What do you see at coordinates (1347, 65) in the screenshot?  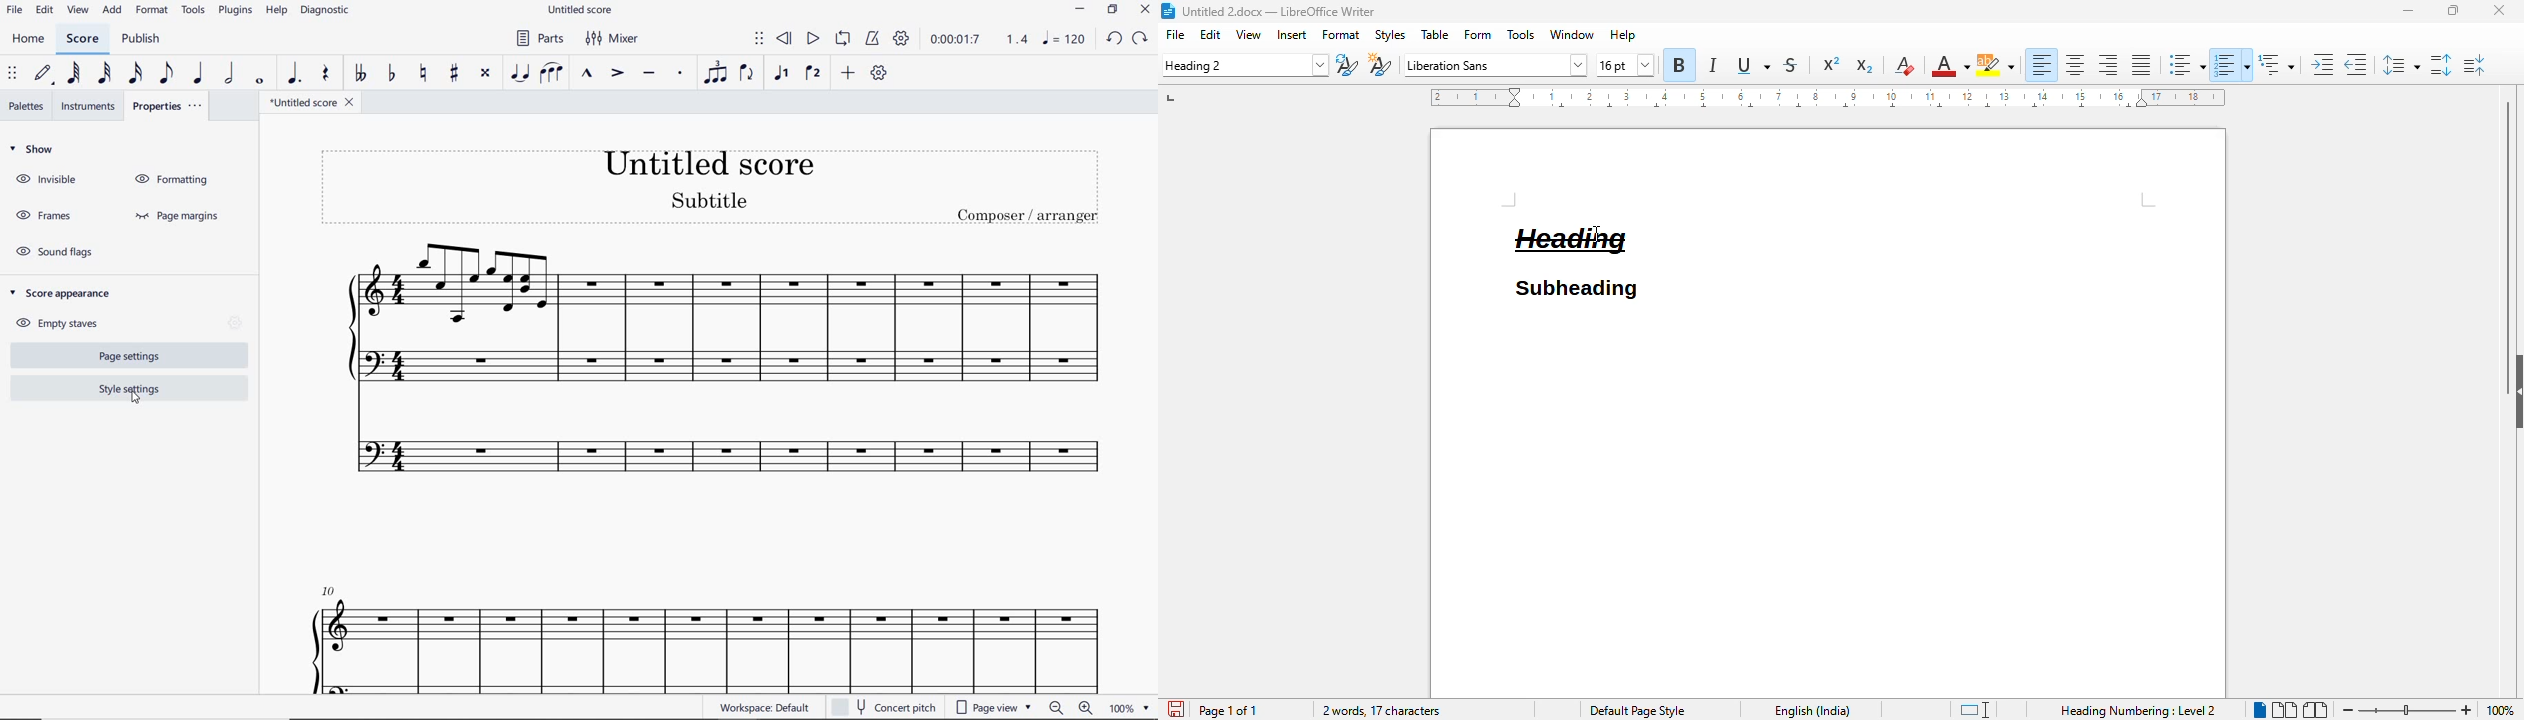 I see `update selected style` at bounding box center [1347, 65].